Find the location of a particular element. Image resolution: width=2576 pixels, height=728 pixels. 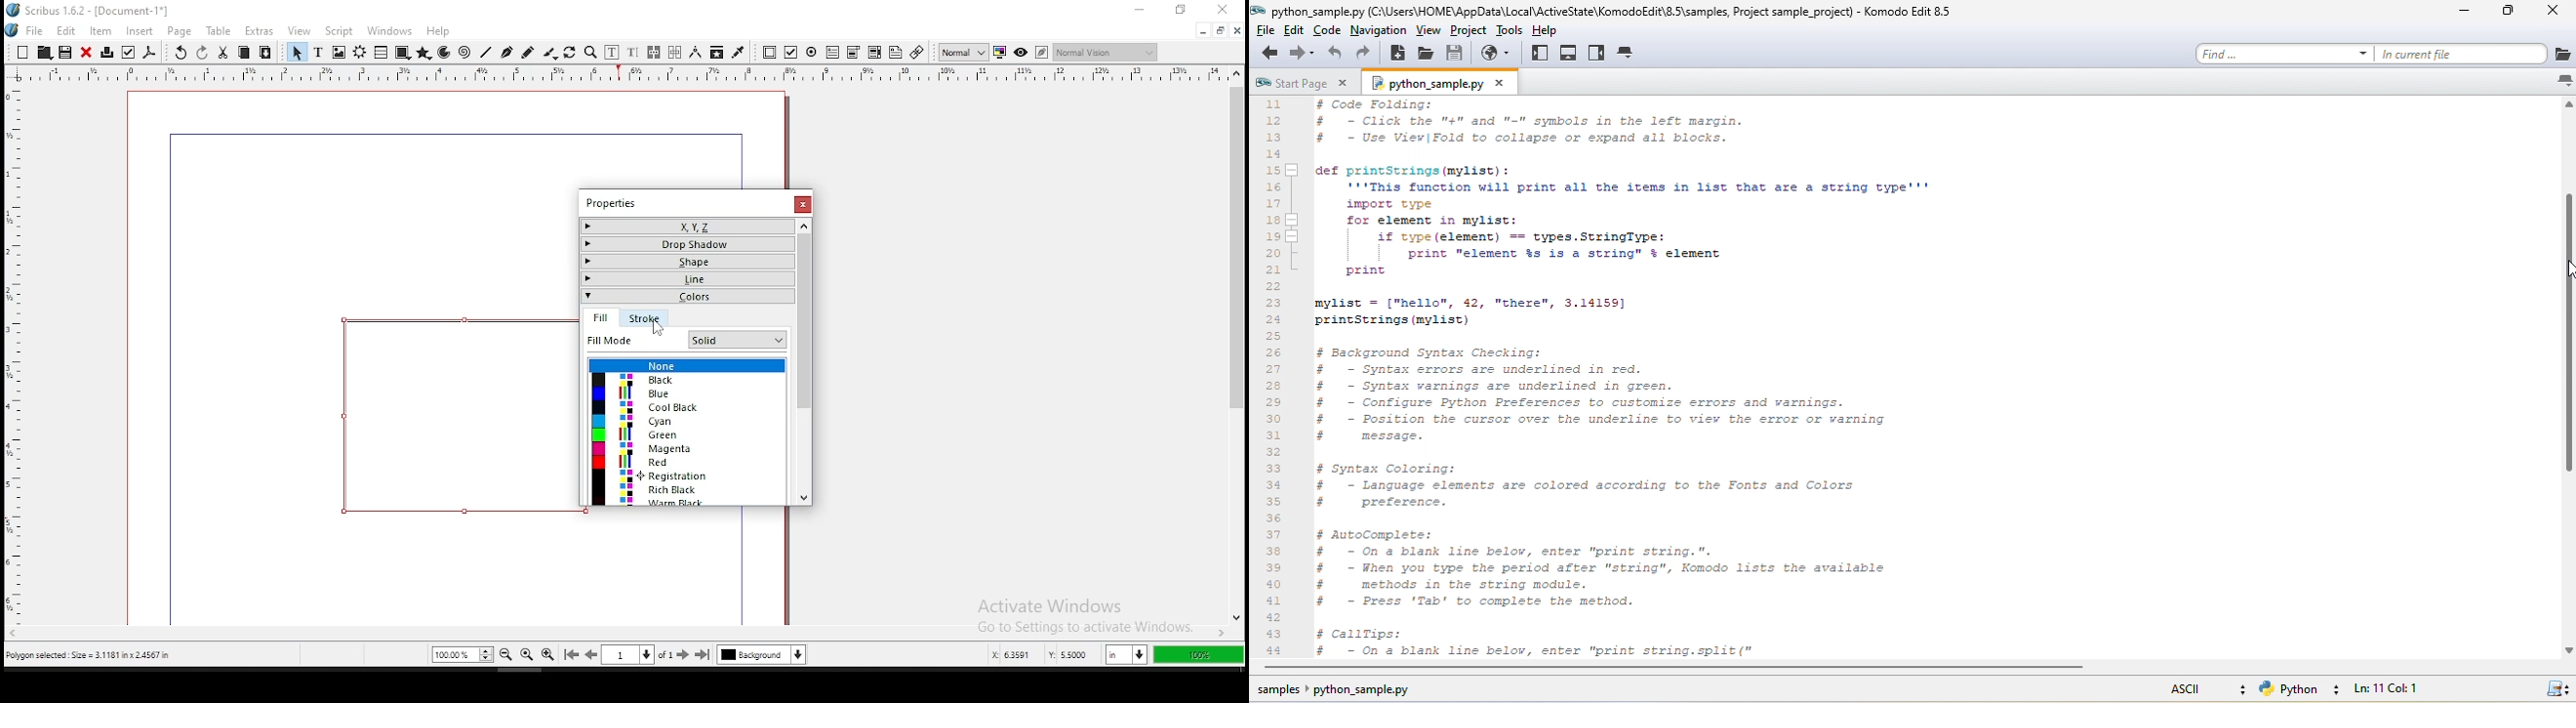

script is located at coordinates (338, 31).